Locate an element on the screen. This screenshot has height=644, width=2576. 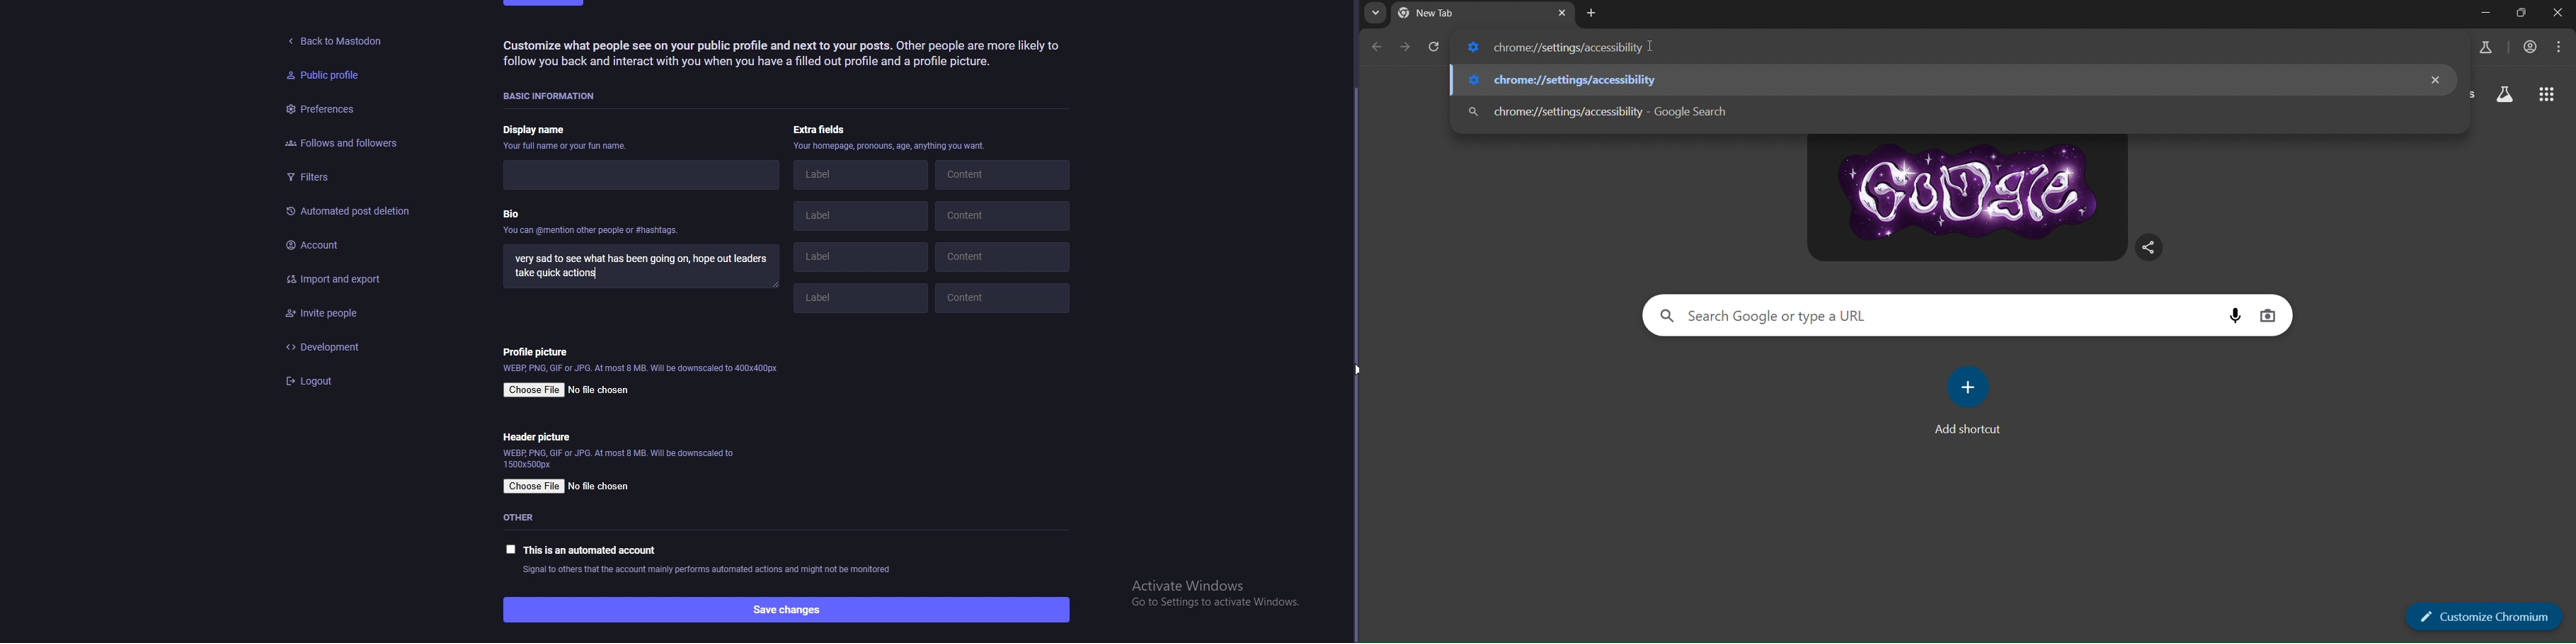
info is located at coordinates (707, 570).